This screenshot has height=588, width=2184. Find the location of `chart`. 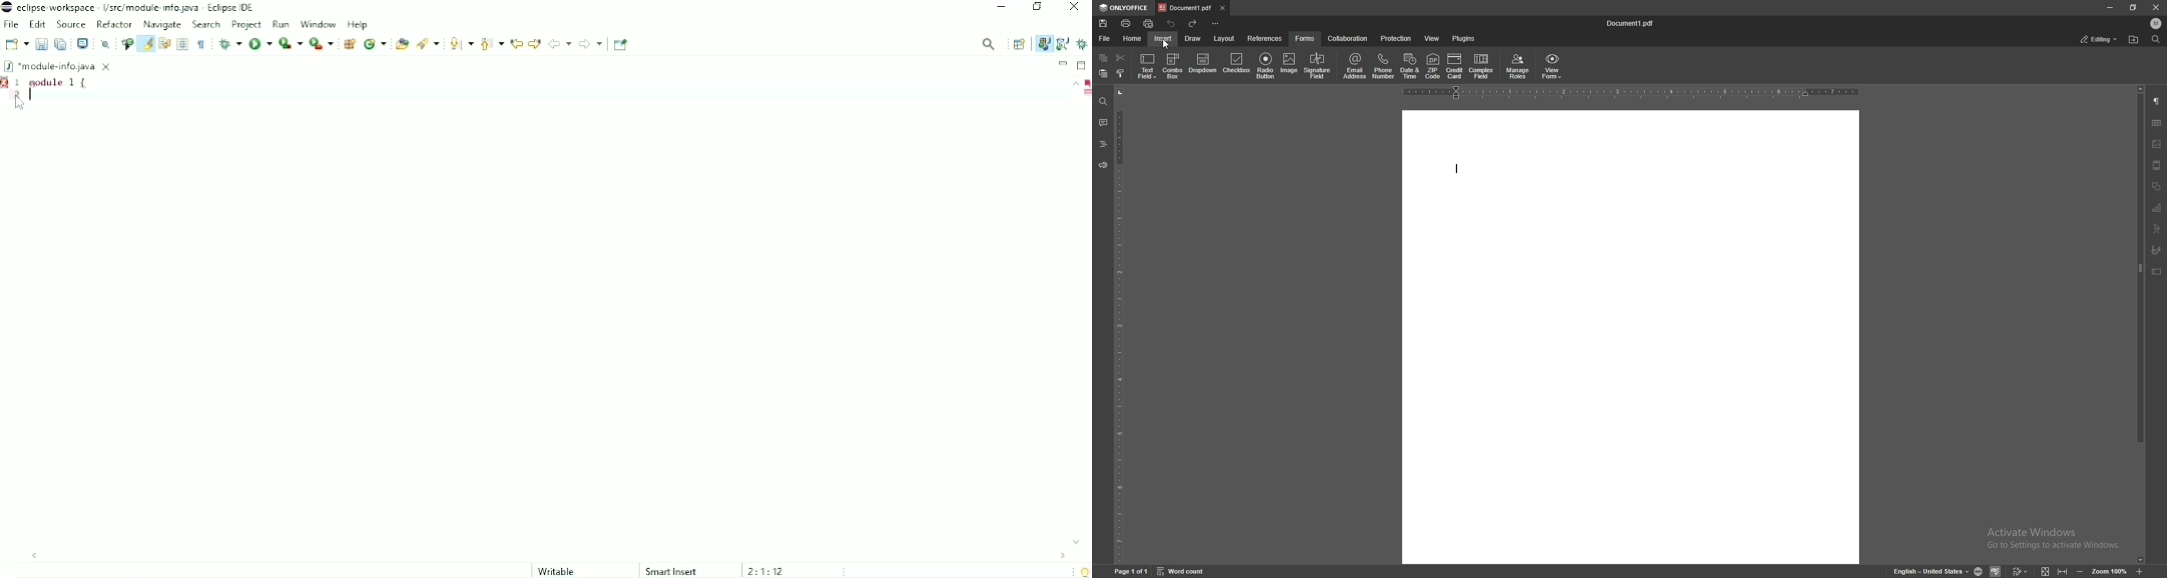

chart is located at coordinates (2158, 209).